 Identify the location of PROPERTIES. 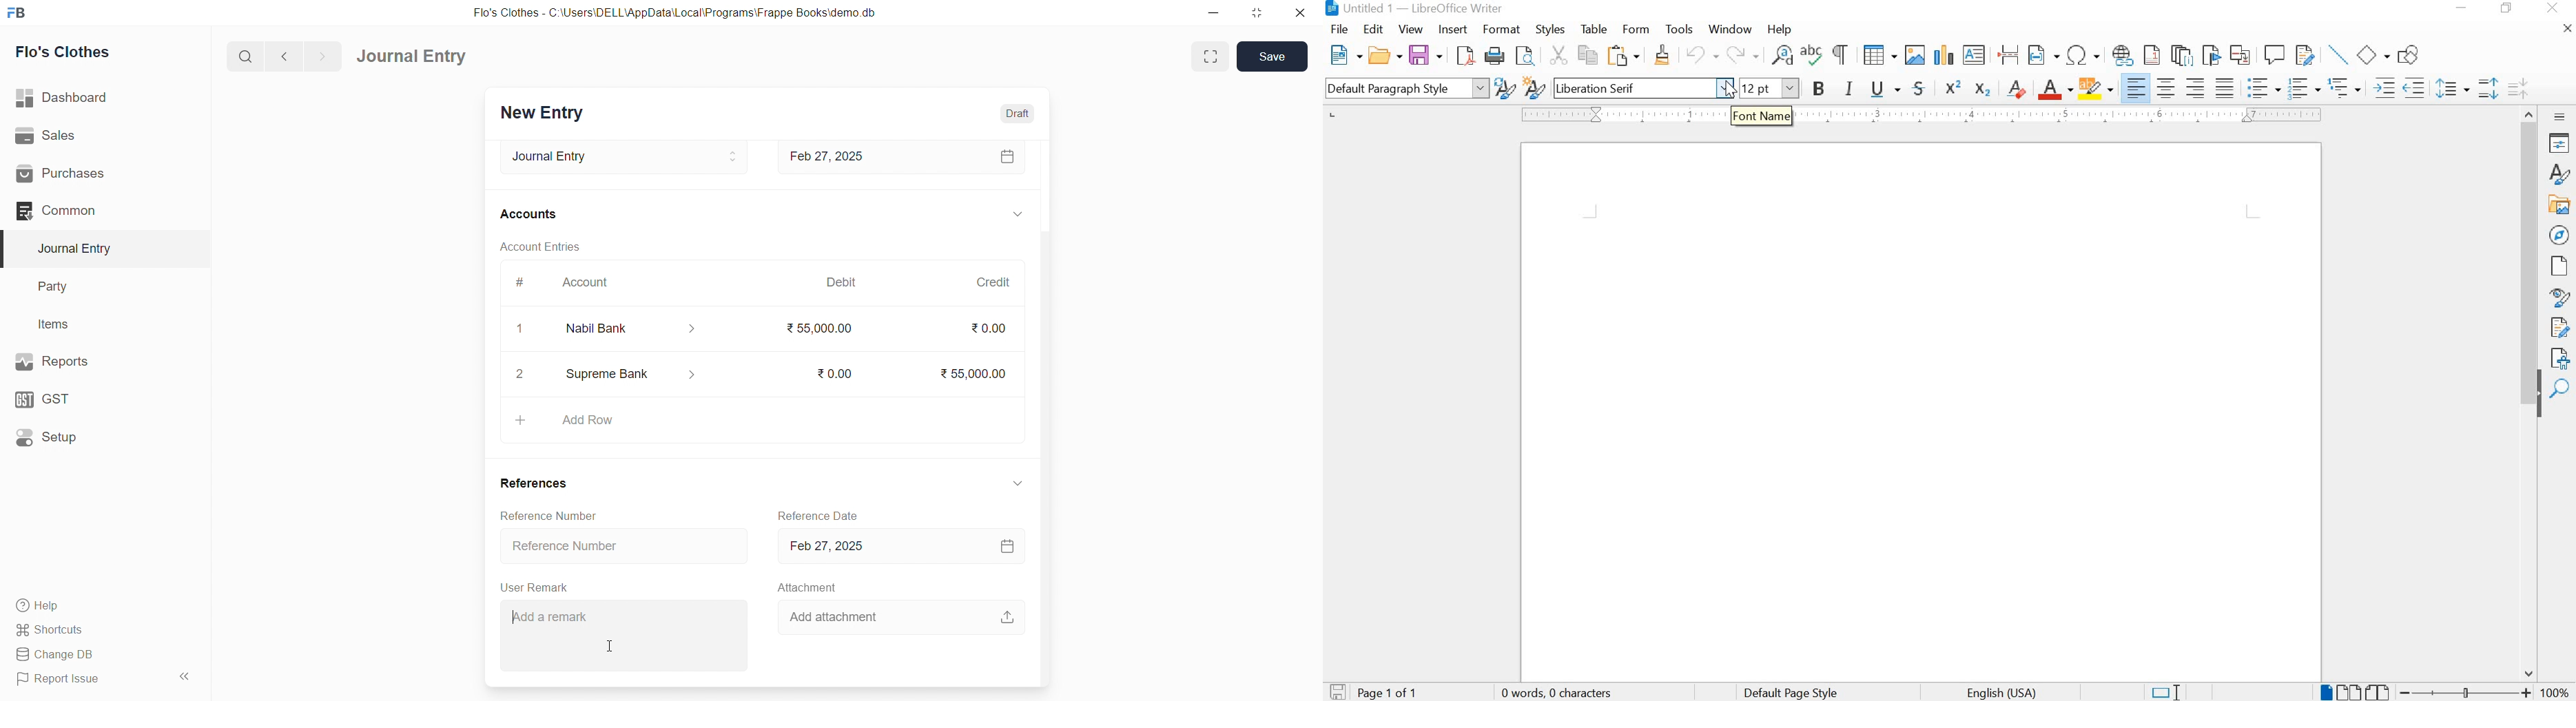
(2561, 144).